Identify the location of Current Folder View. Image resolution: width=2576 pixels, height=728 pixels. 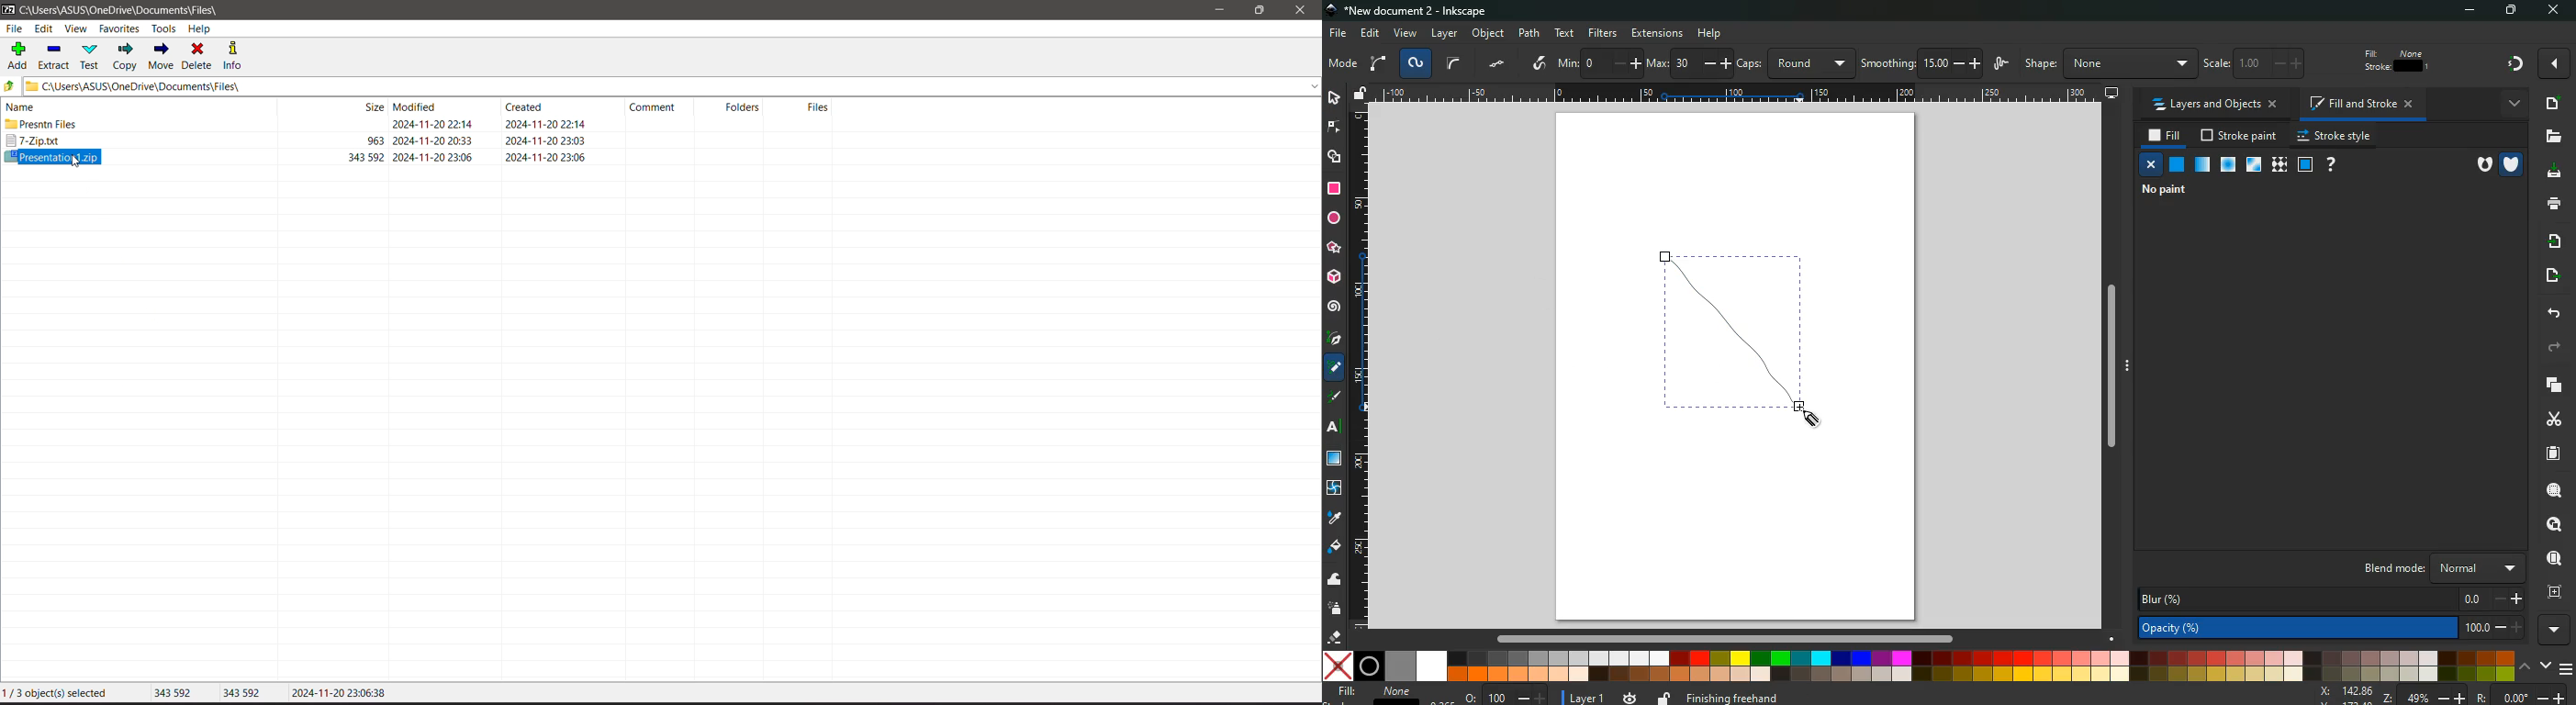
(423, 106).